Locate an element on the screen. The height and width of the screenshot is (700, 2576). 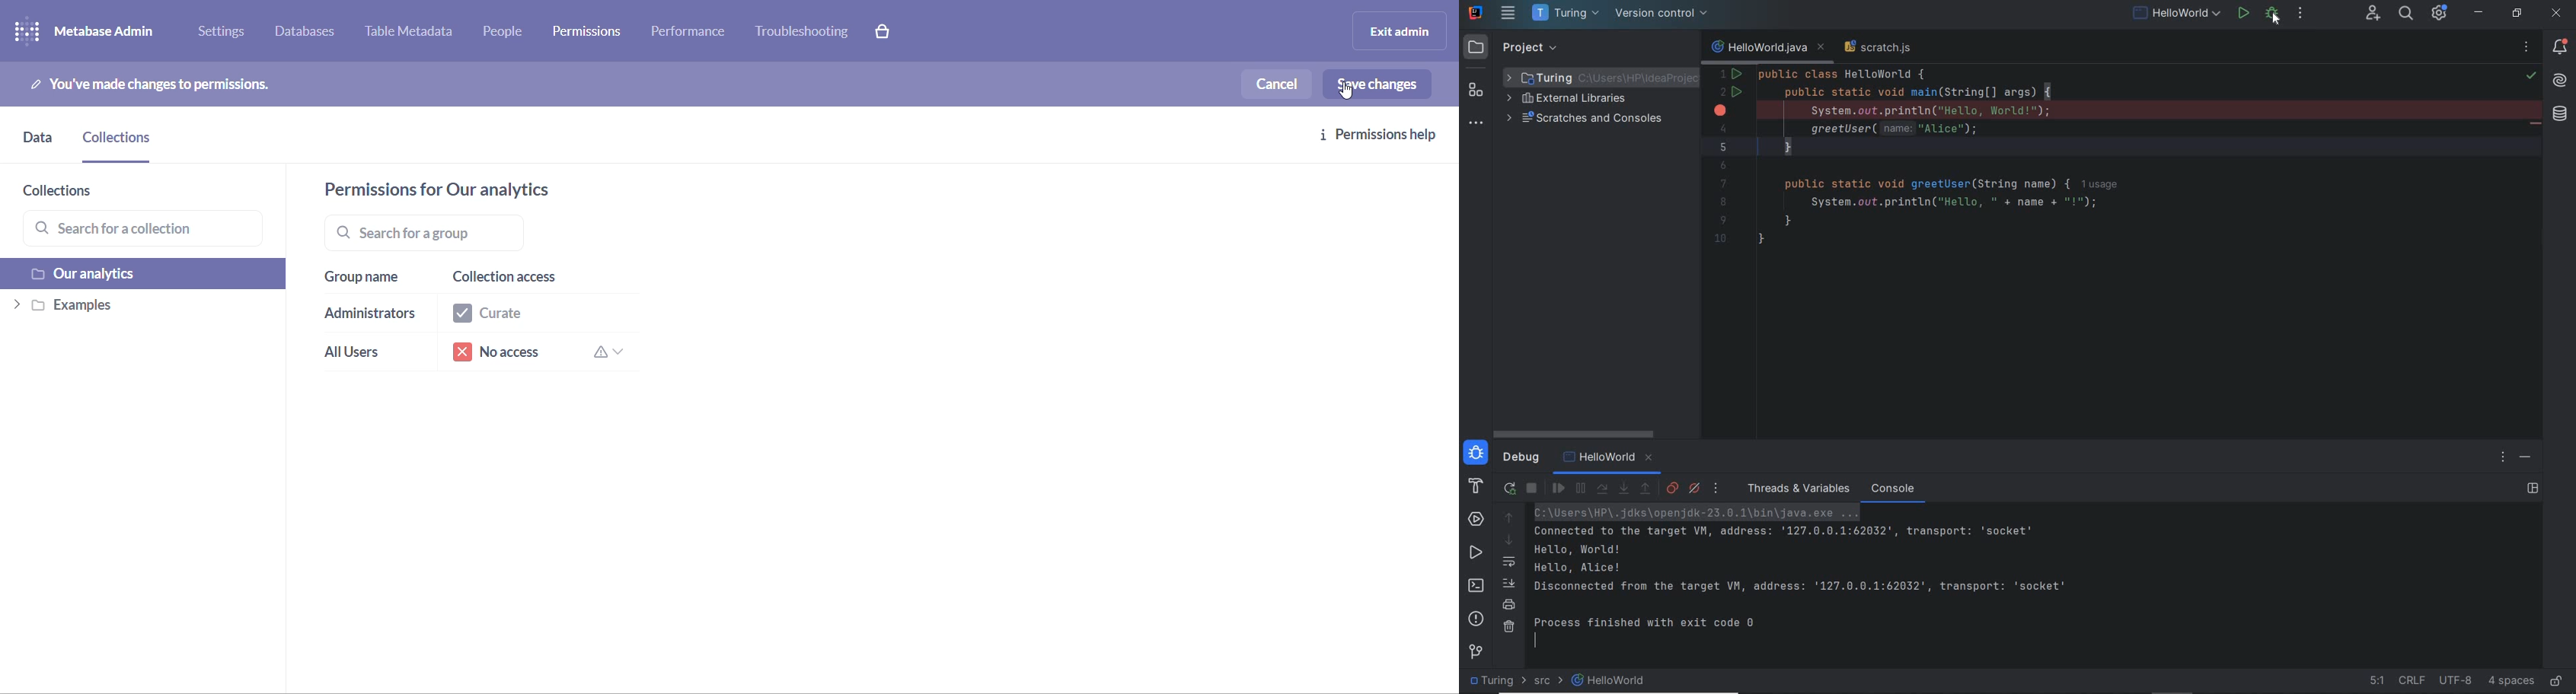
mute breaking points is located at coordinates (1695, 489).